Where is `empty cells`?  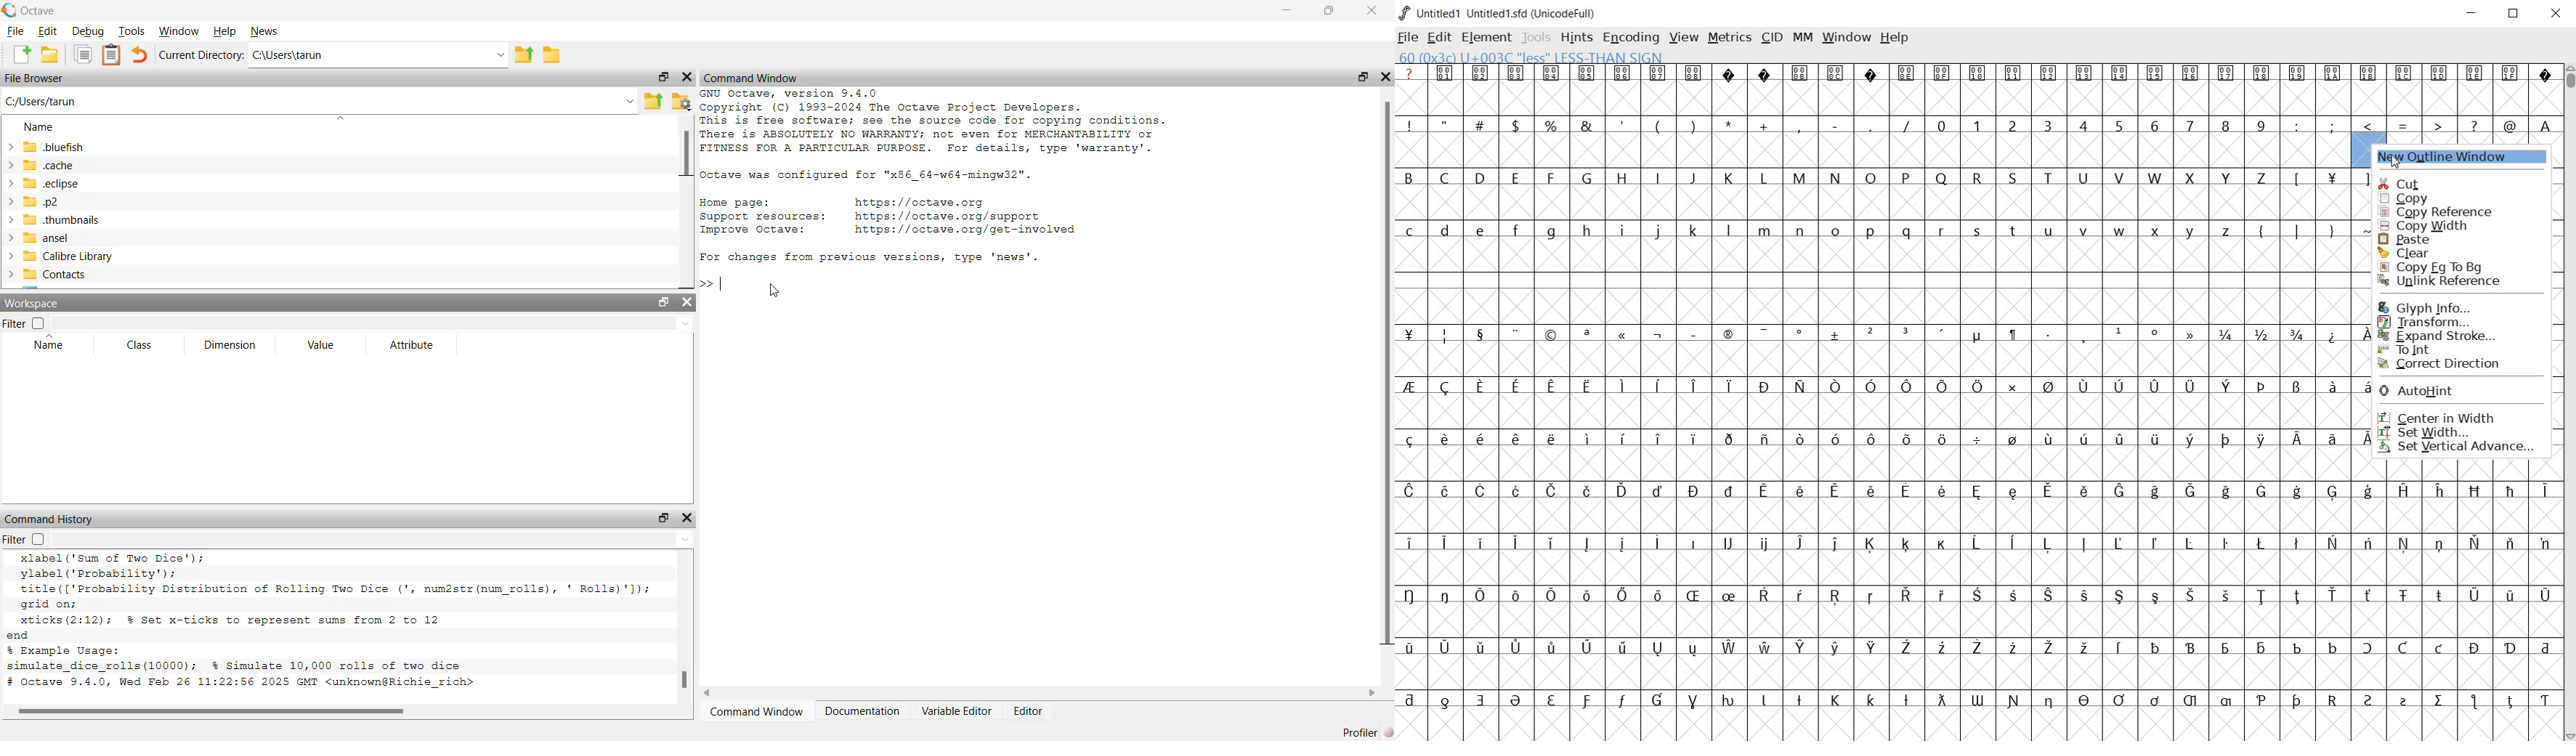
empty cells is located at coordinates (1885, 305).